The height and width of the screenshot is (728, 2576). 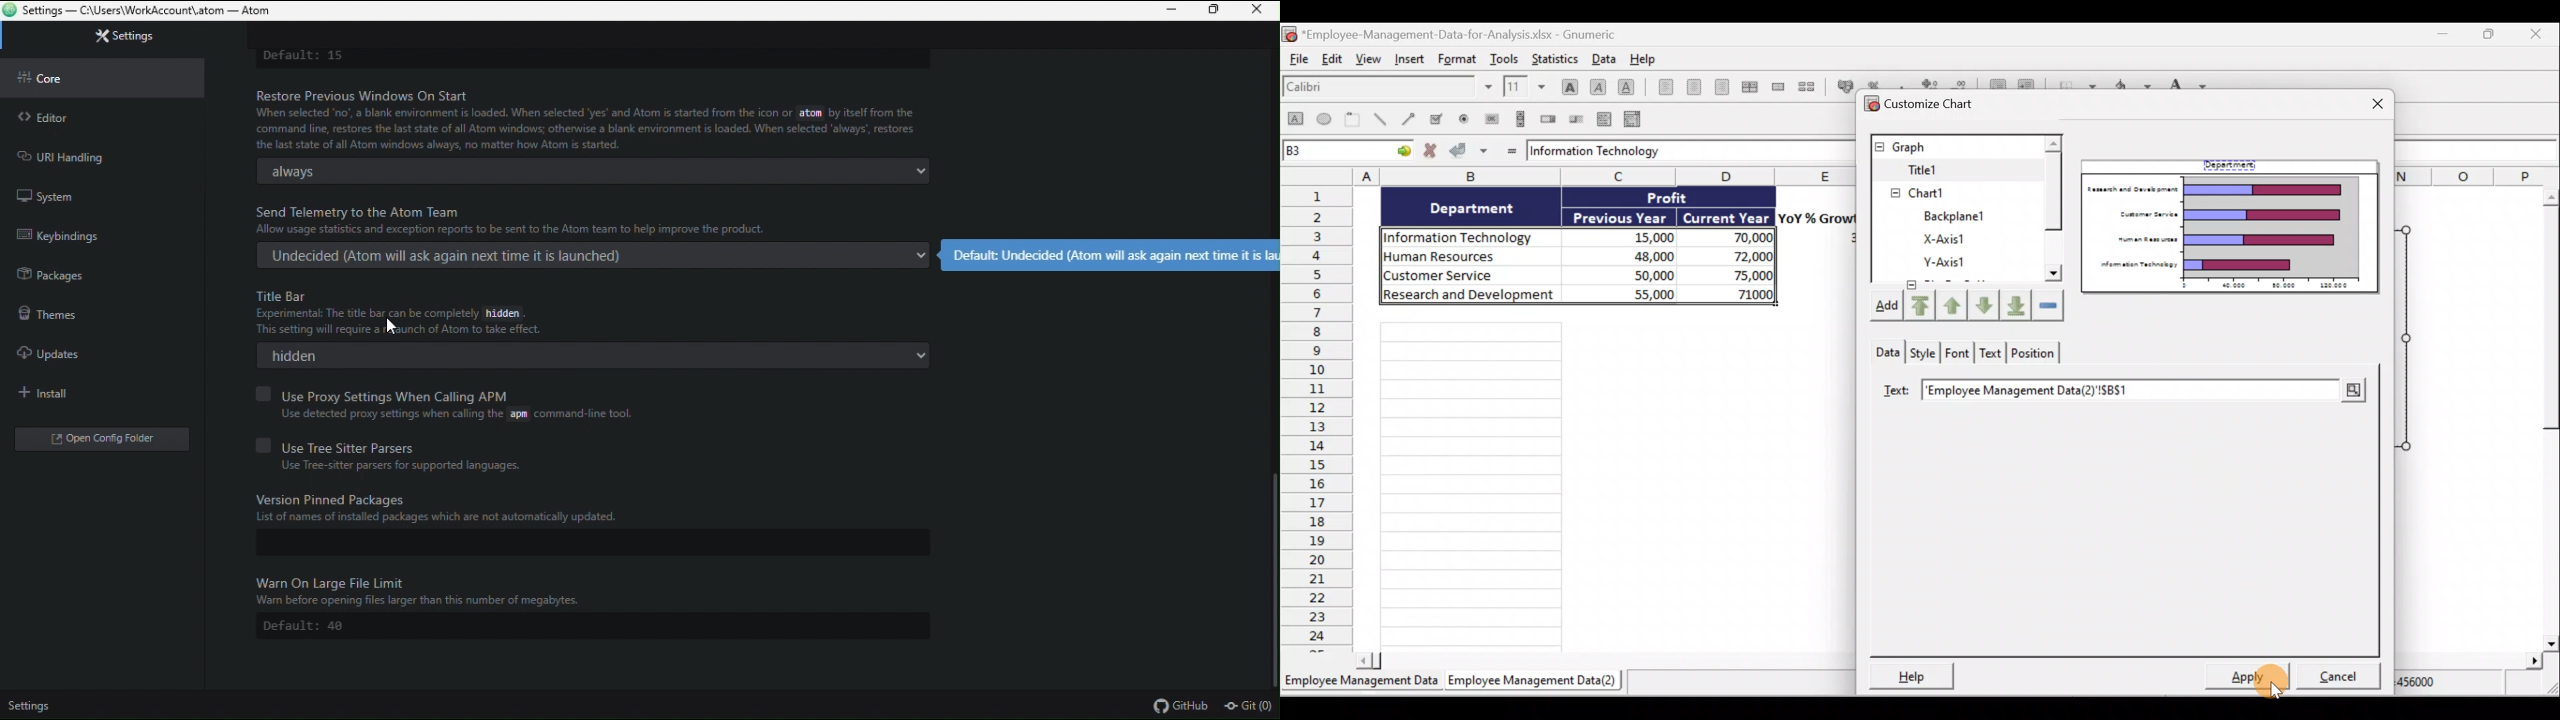 I want to click on Scroll bar, so click(x=1605, y=664).